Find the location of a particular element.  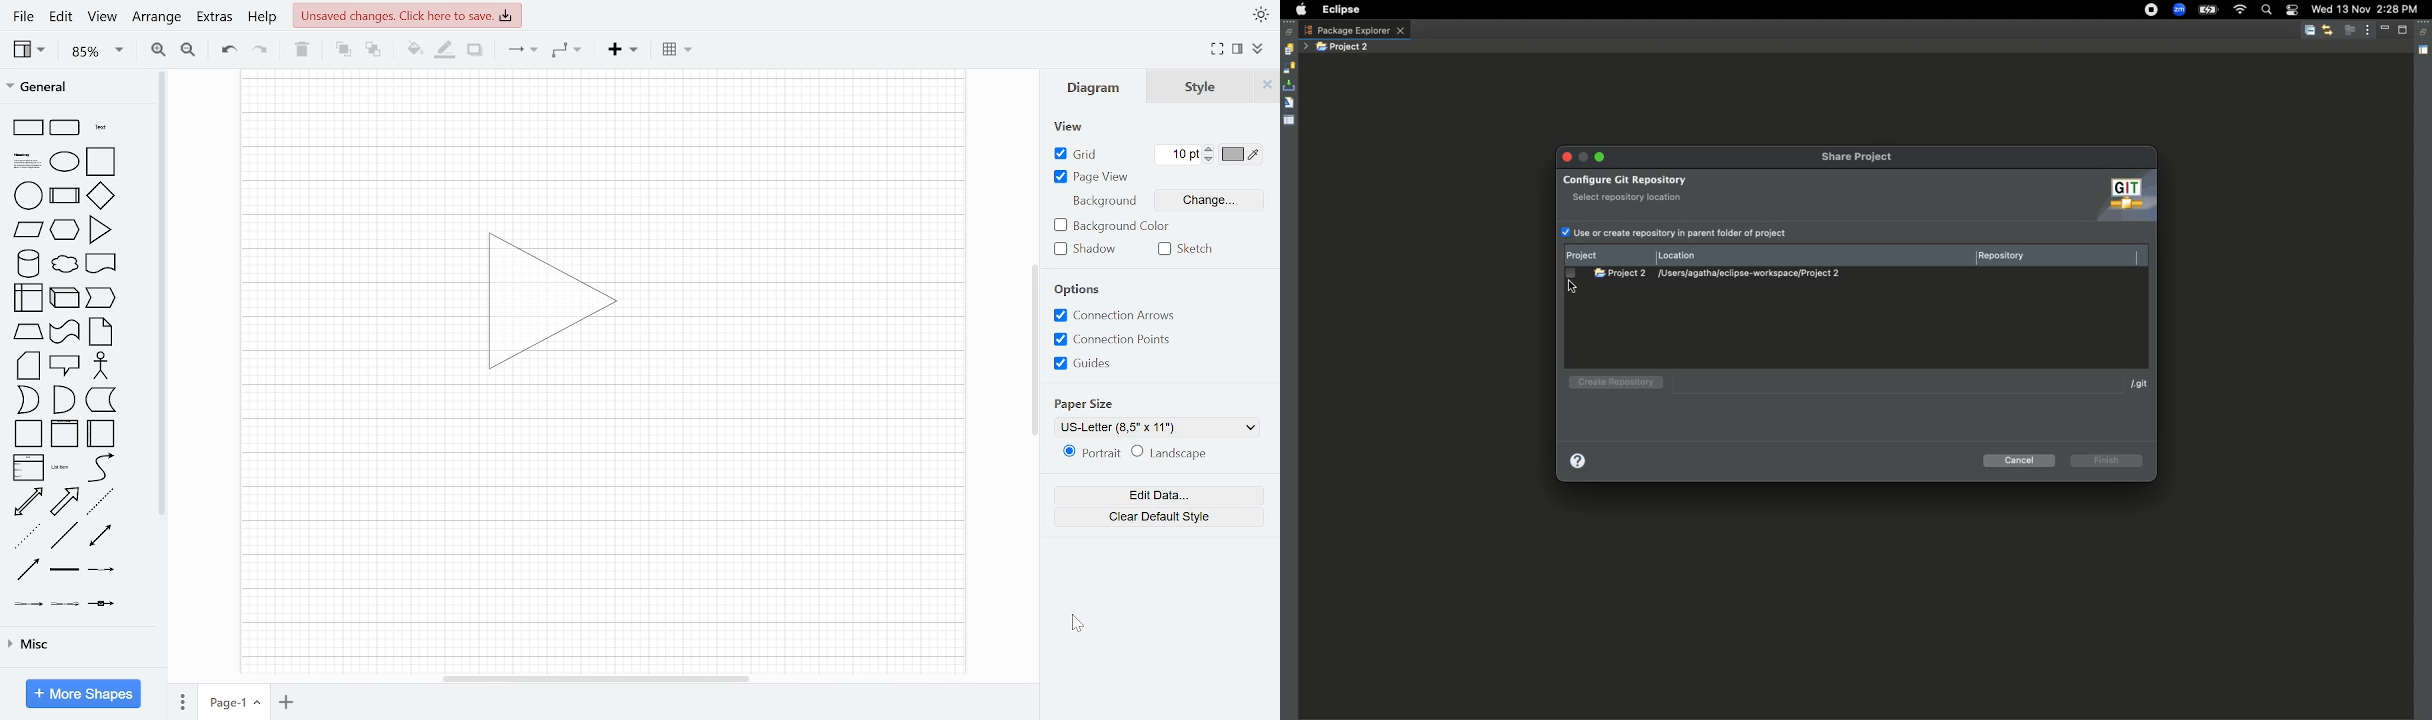

Insert is located at coordinates (680, 50).